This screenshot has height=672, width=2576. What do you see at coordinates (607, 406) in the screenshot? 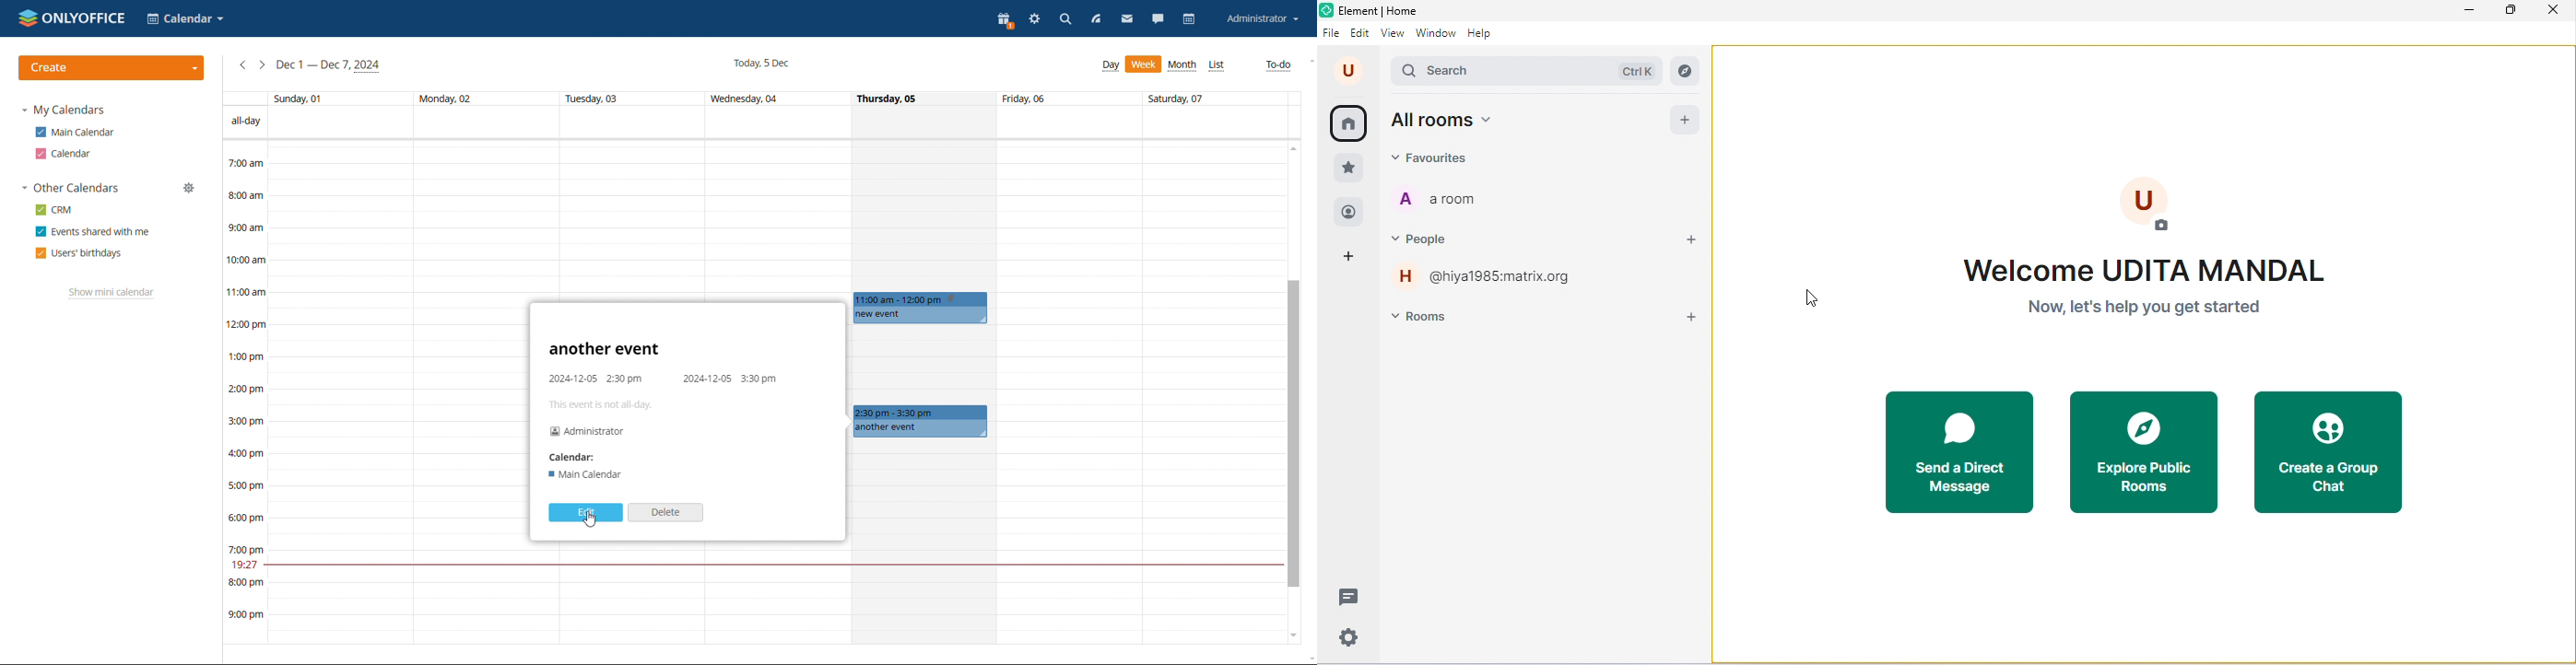
I see `This event is not all-day.` at bounding box center [607, 406].